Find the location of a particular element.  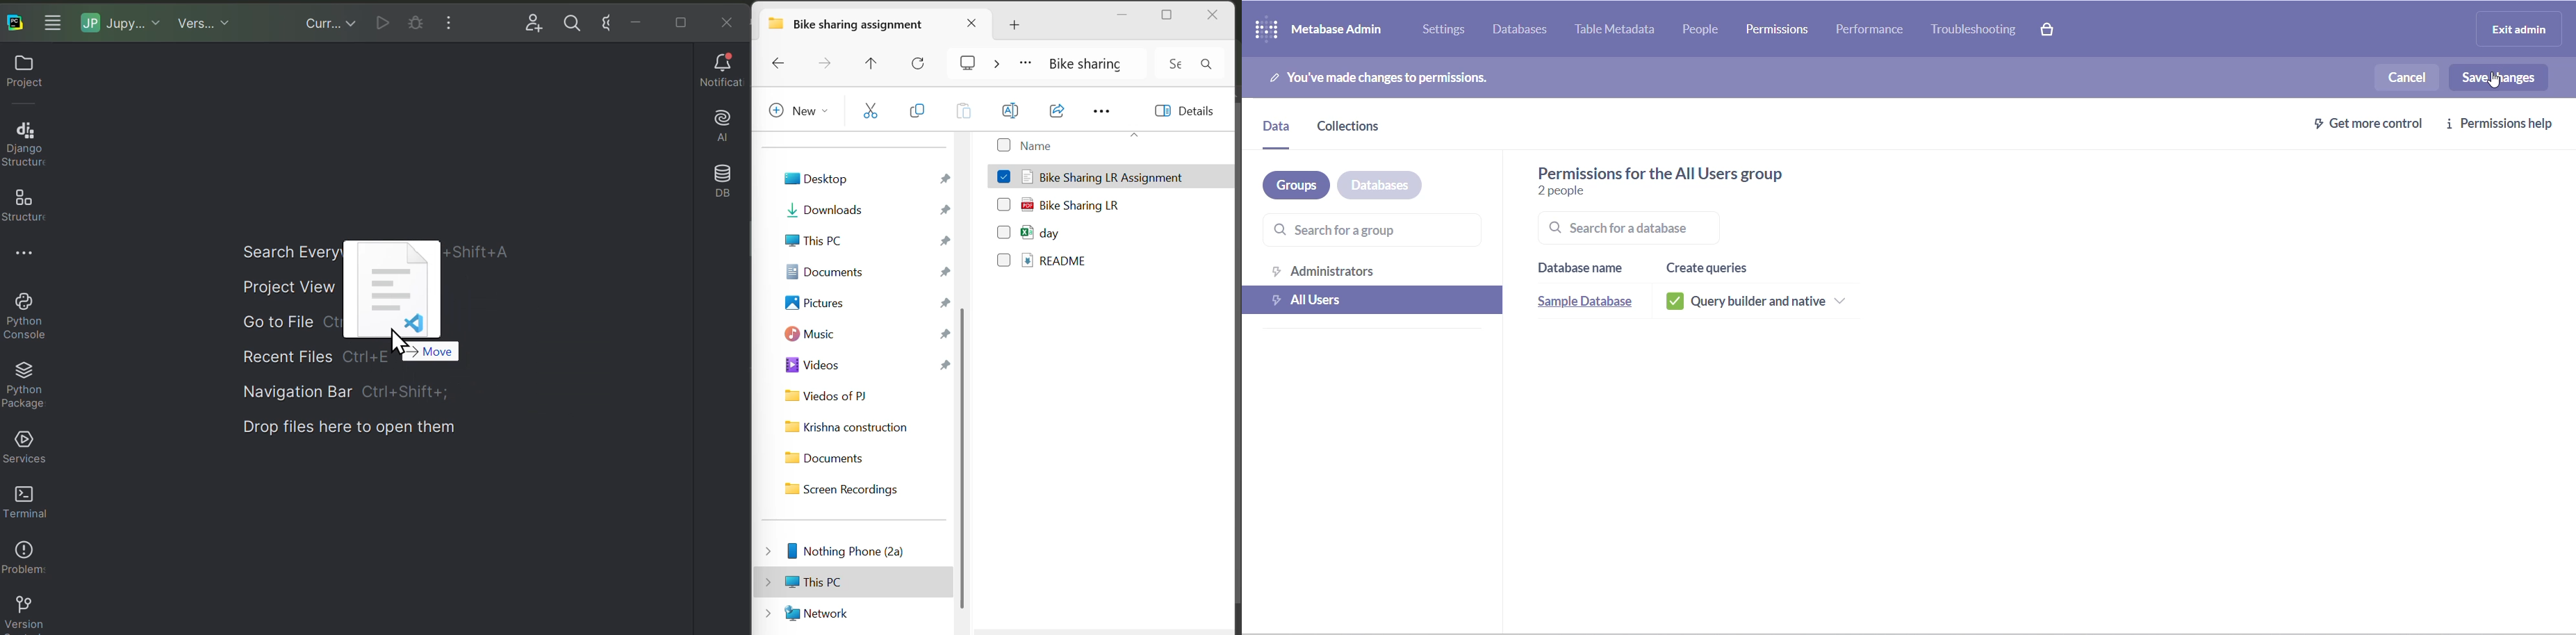

Close is located at coordinates (726, 23).